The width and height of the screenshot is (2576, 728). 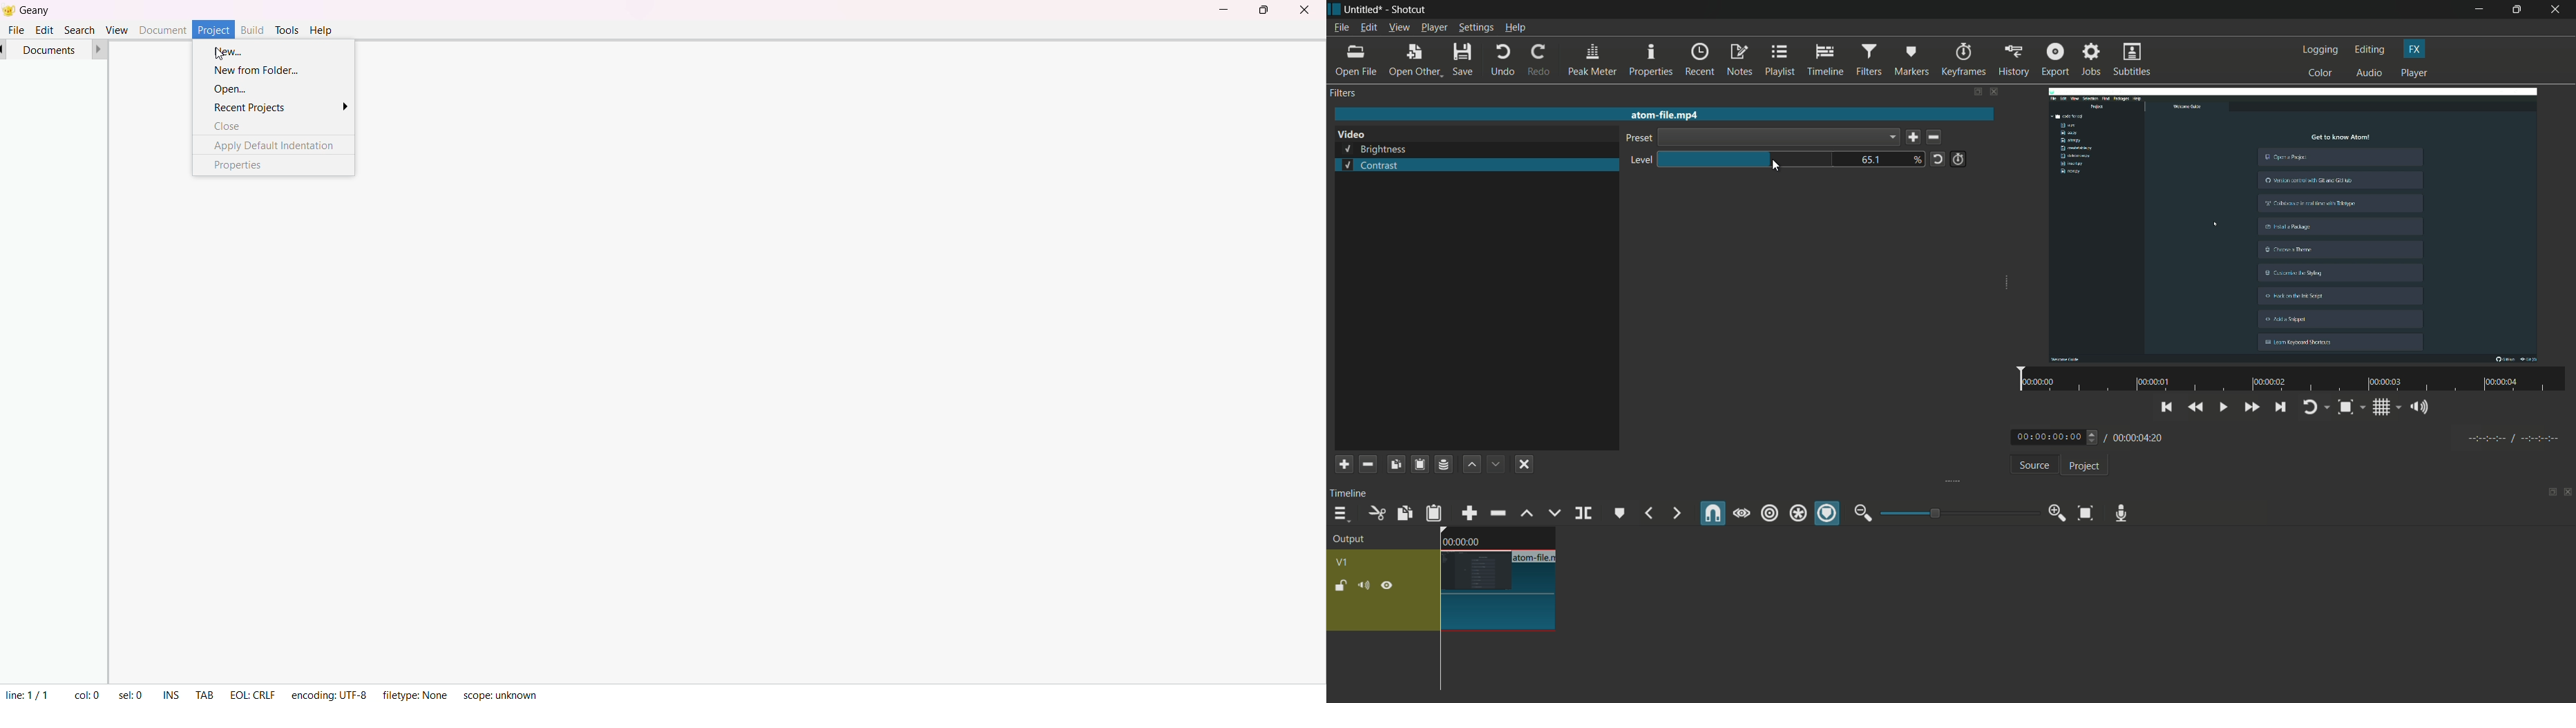 I want to click on player menu, so click(x=1435, y=27).